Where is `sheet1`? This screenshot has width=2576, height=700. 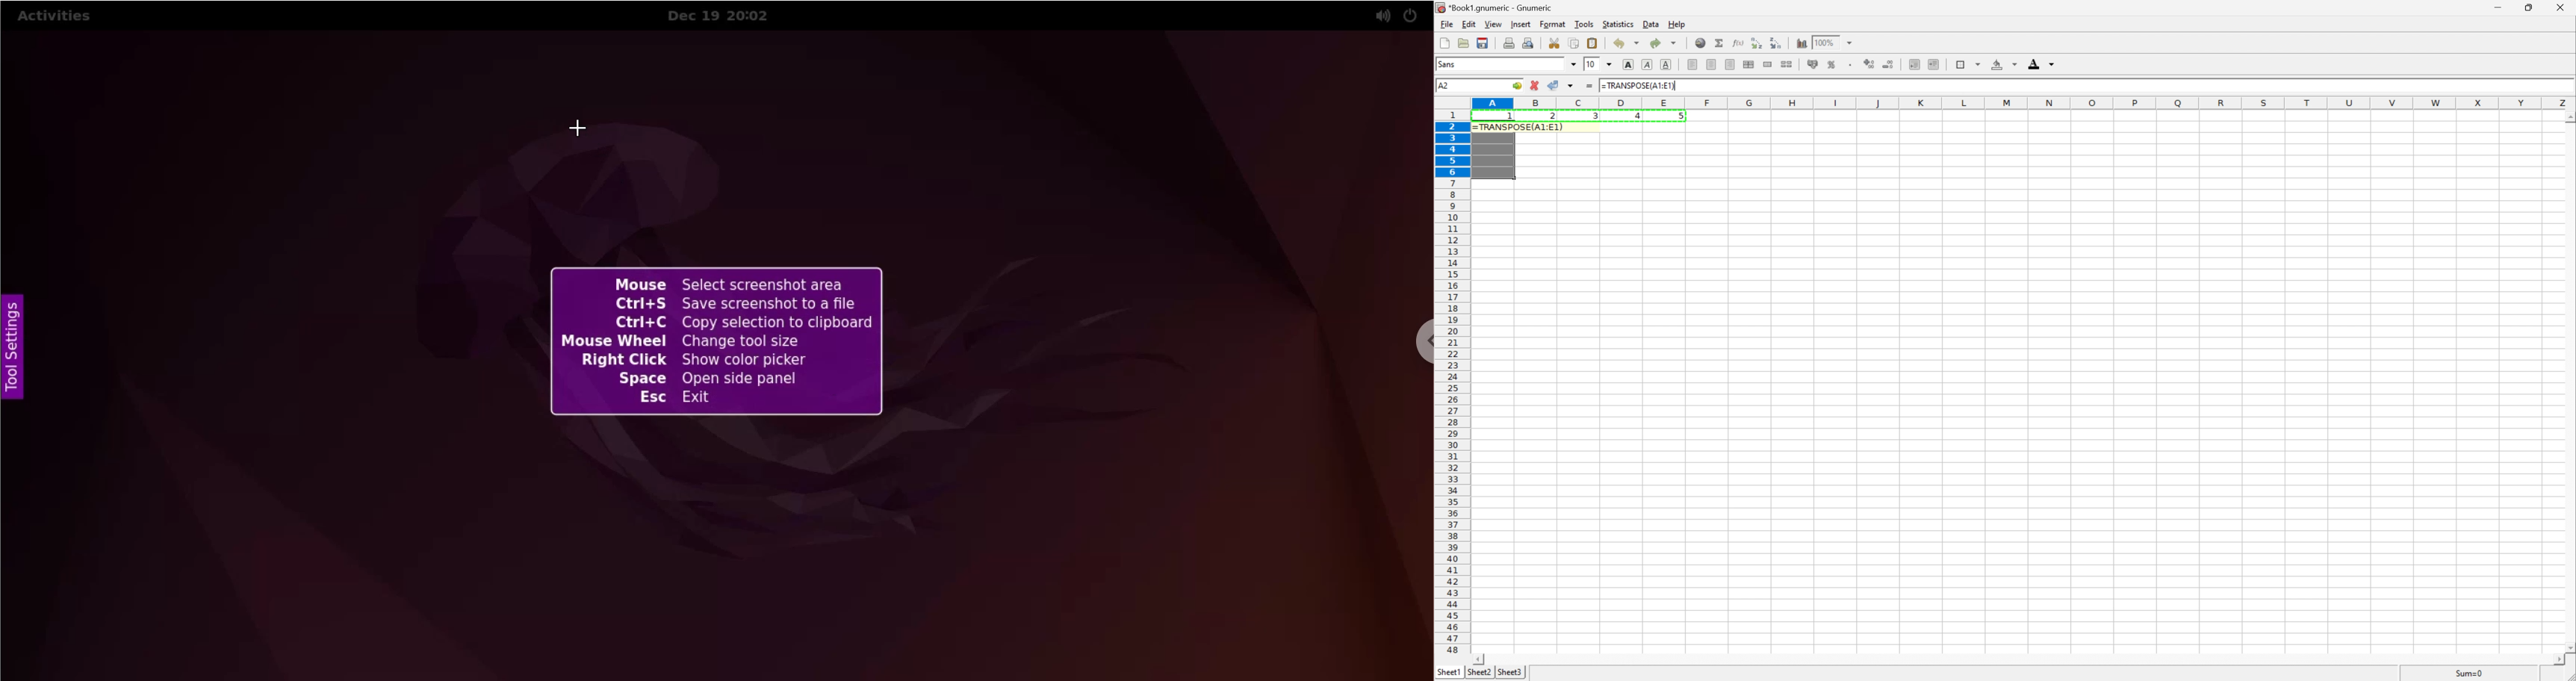 sheet1 is located at coordinates (1447, 674).